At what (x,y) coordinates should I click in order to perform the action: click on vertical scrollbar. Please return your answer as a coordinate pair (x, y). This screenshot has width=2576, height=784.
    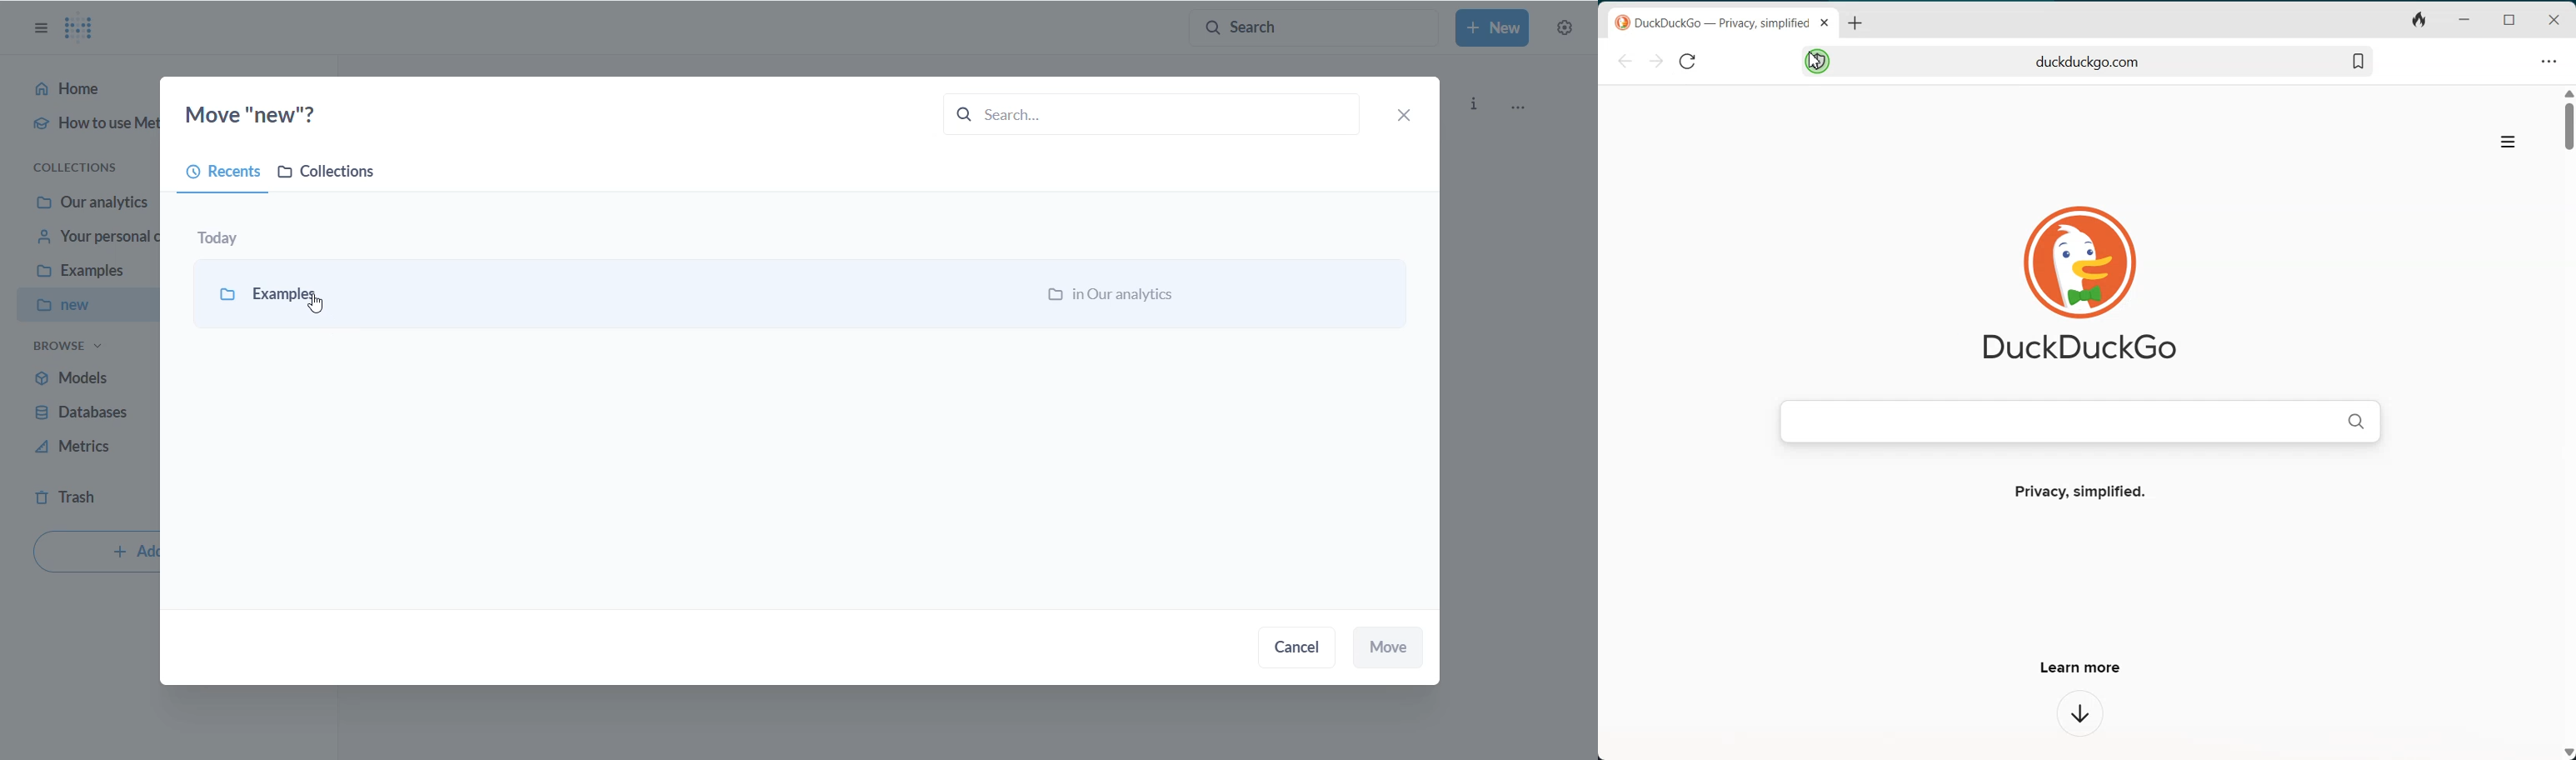
    Looking at the image, I should click on (2570, 127).